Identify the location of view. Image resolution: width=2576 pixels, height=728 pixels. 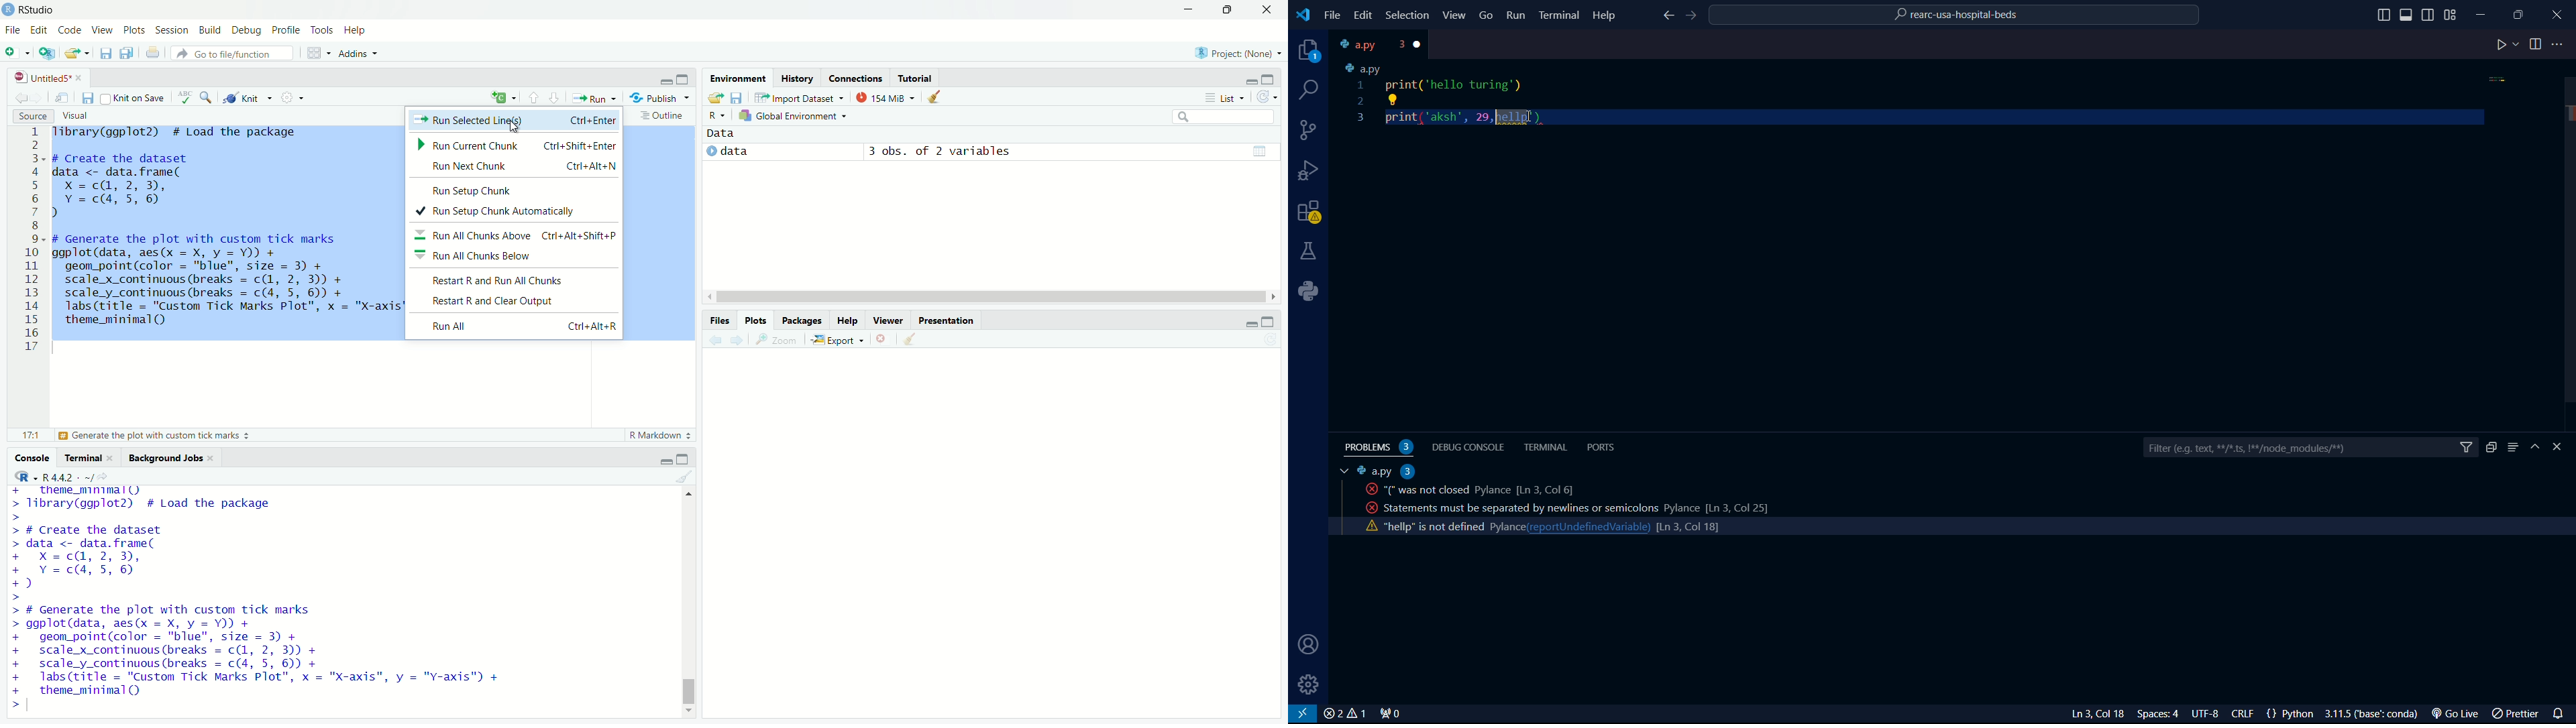
(102, 31).